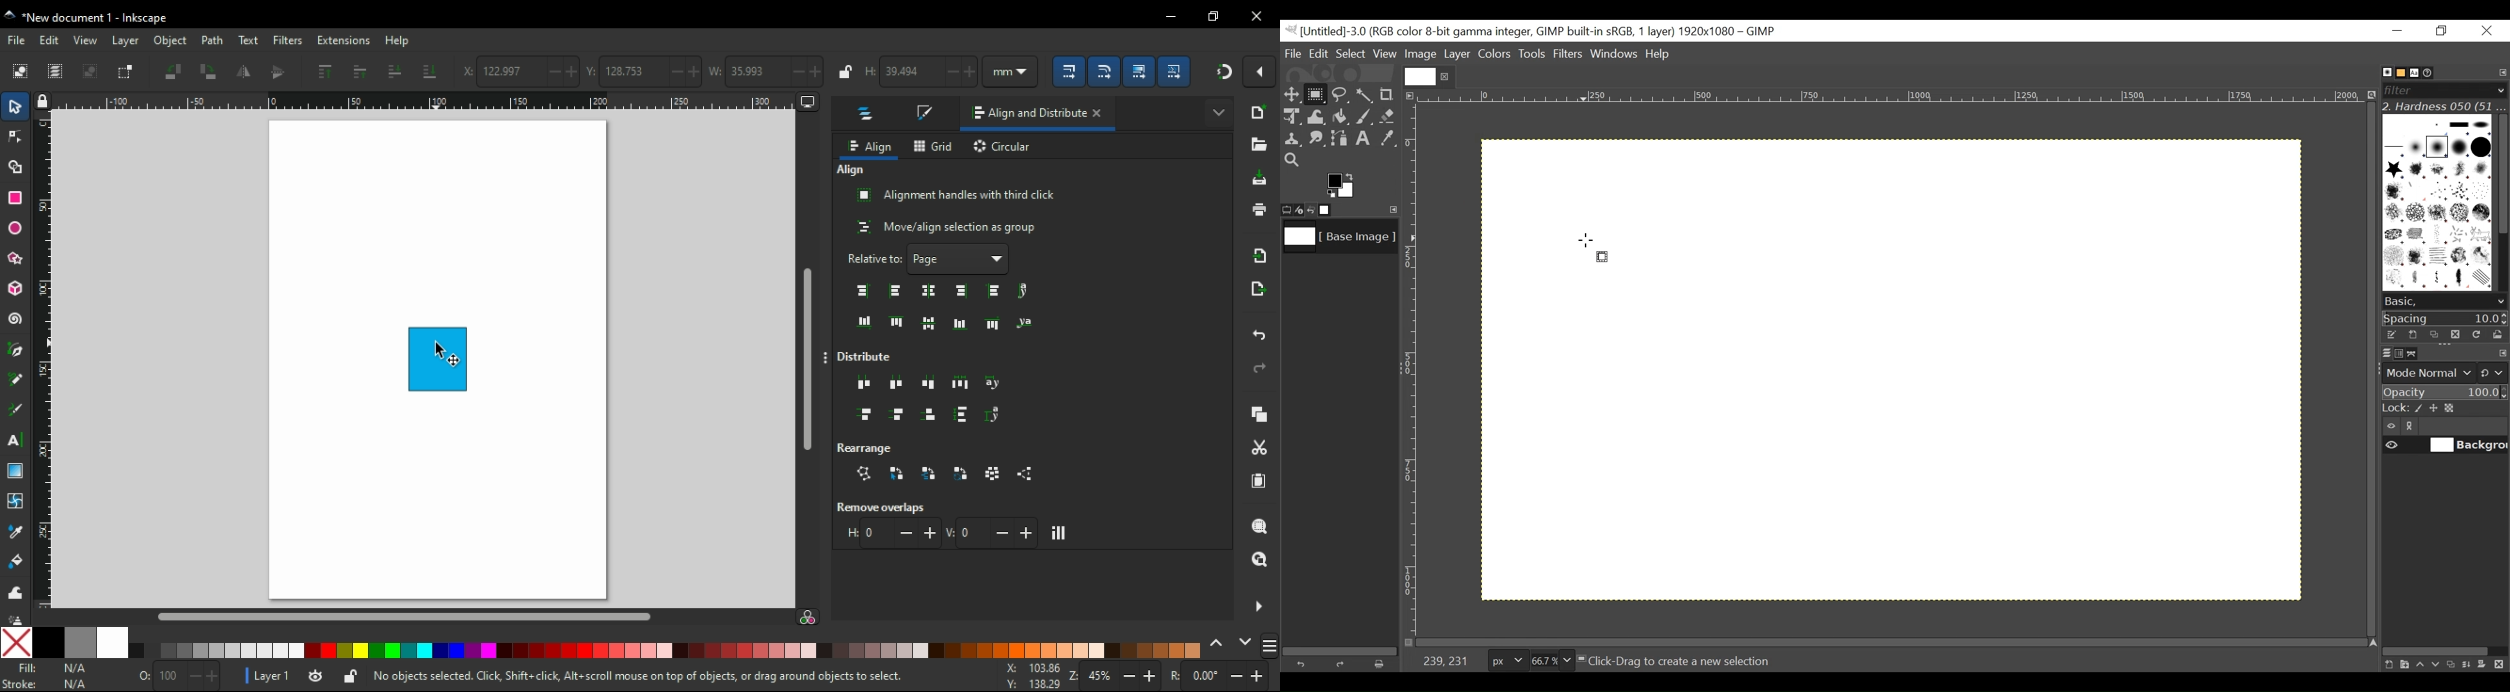 The width and height of the screenshot is (2520, 700). What do you see at coordinates (2415, 354) in the screenshot?
I see `Paths` at bounding box center [2415, 354].